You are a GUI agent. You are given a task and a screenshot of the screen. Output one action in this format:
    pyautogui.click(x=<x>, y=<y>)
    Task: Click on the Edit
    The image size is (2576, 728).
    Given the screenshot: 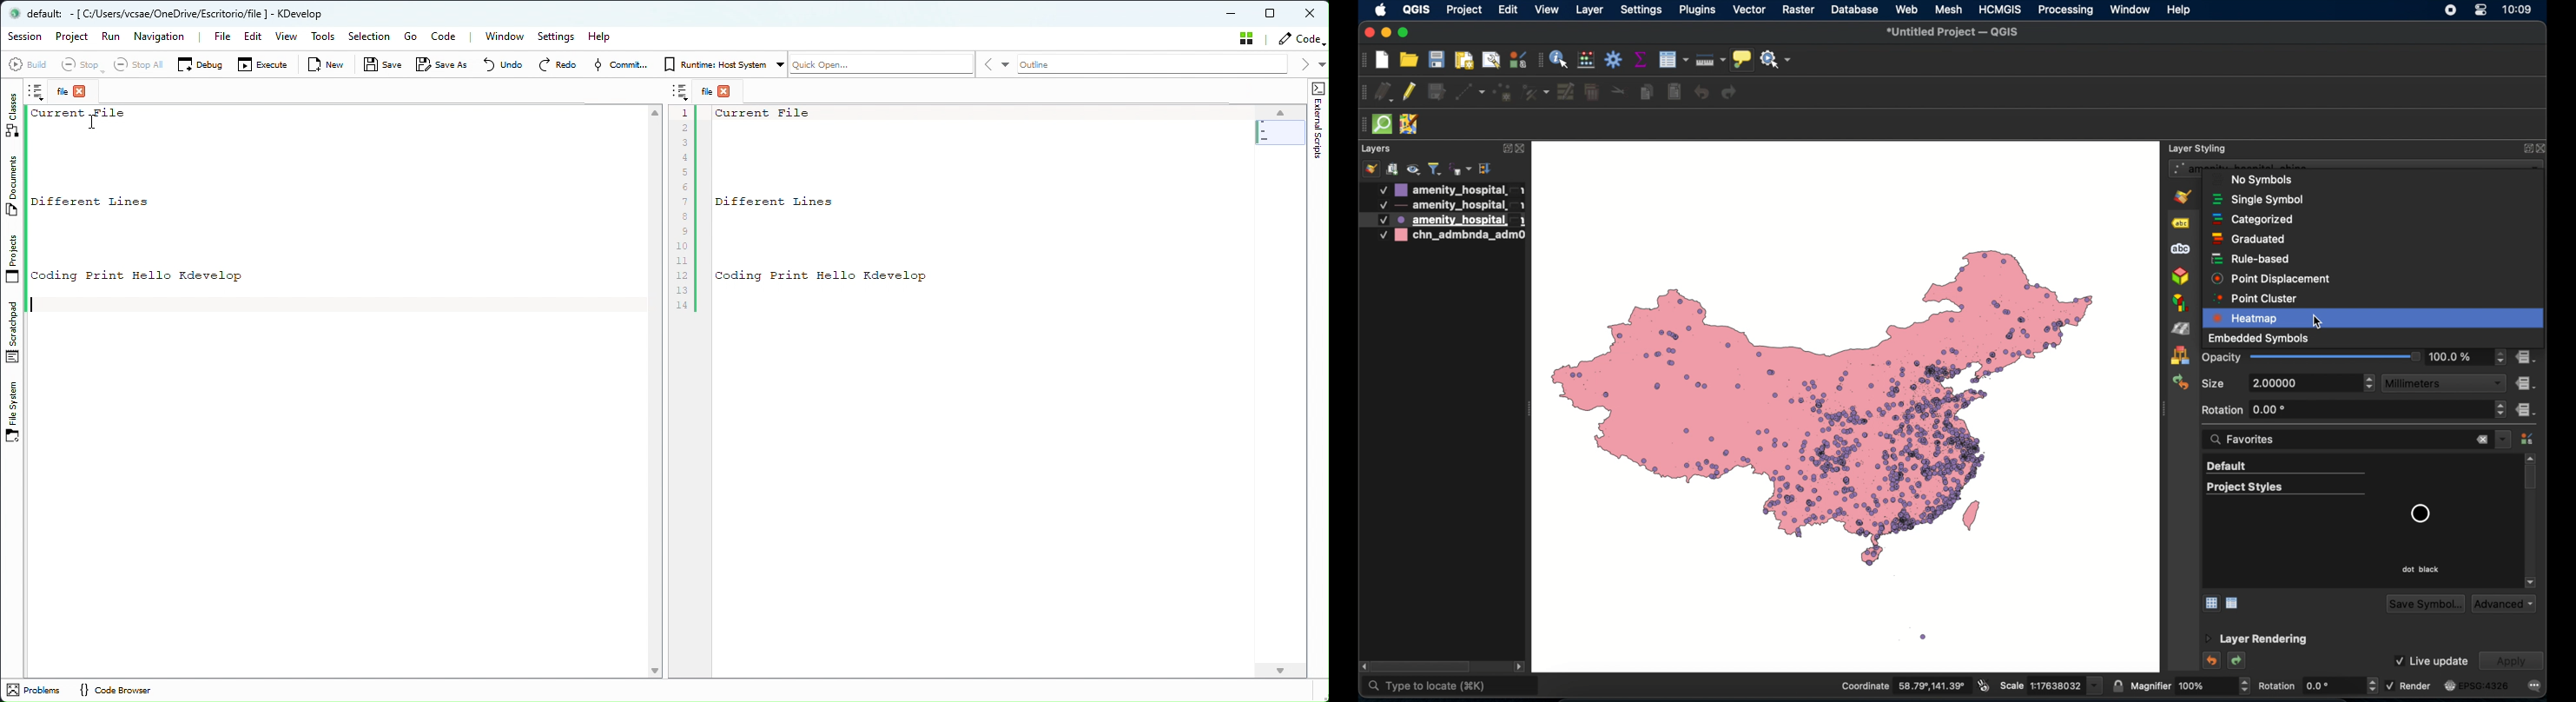 What is the action you would take?
    pyautogui.click(x=253, y=37)
    